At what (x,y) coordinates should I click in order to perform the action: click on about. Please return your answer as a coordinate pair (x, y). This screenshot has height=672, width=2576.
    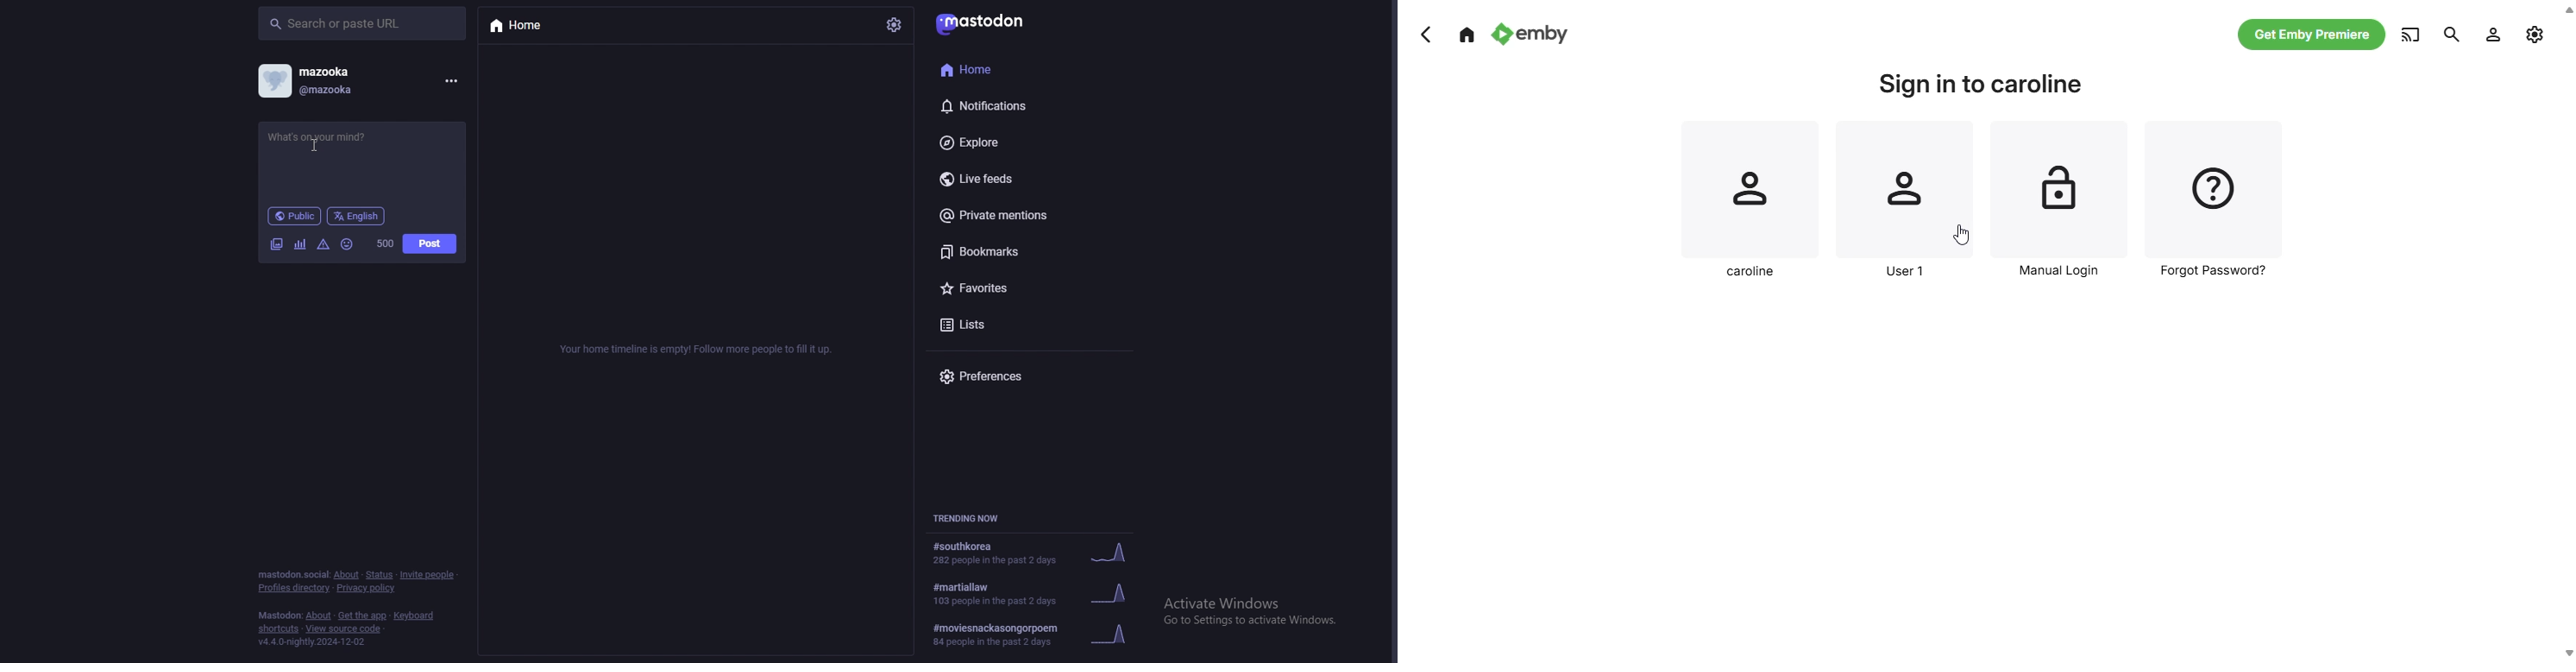
    Looking at the image, I should click on (319, 616).